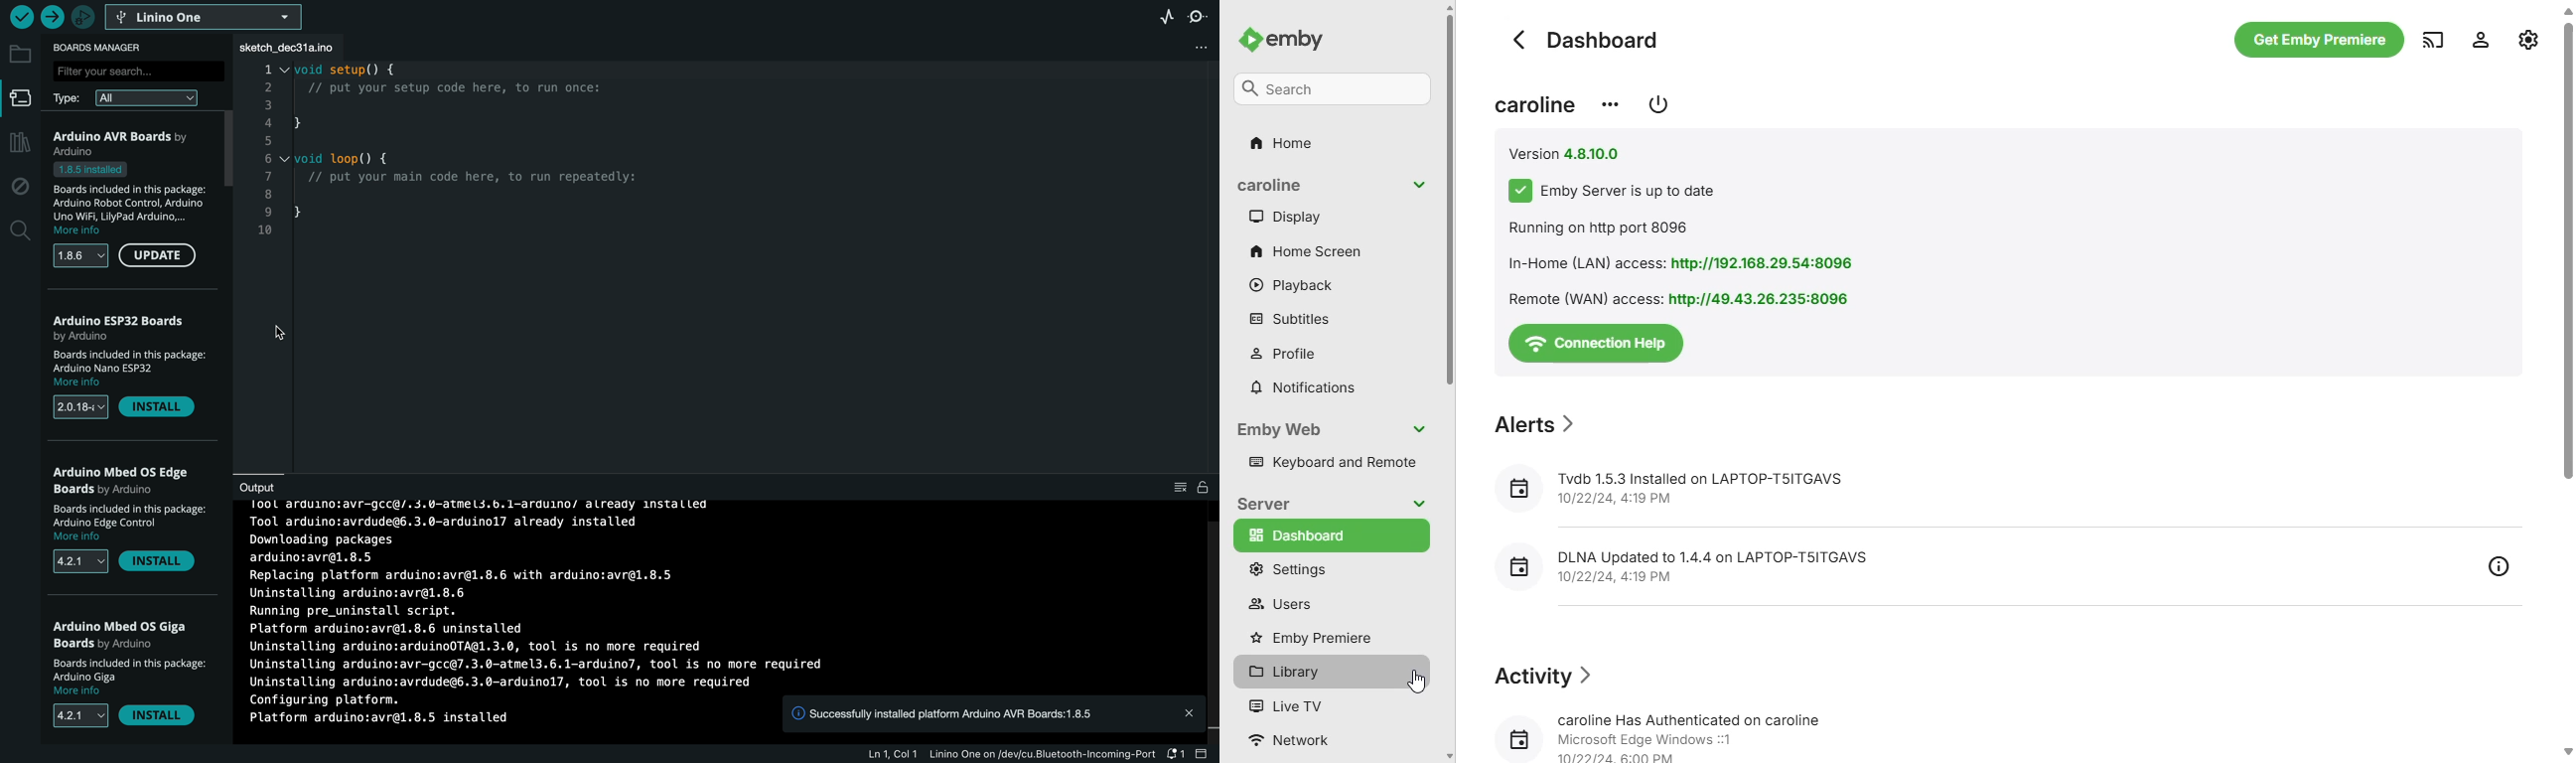 Image resolution: width=2576 pixels, height=784 pixels. Describe the element at coordinates (81, 408) in the screenshot. I see `versions` at that location.